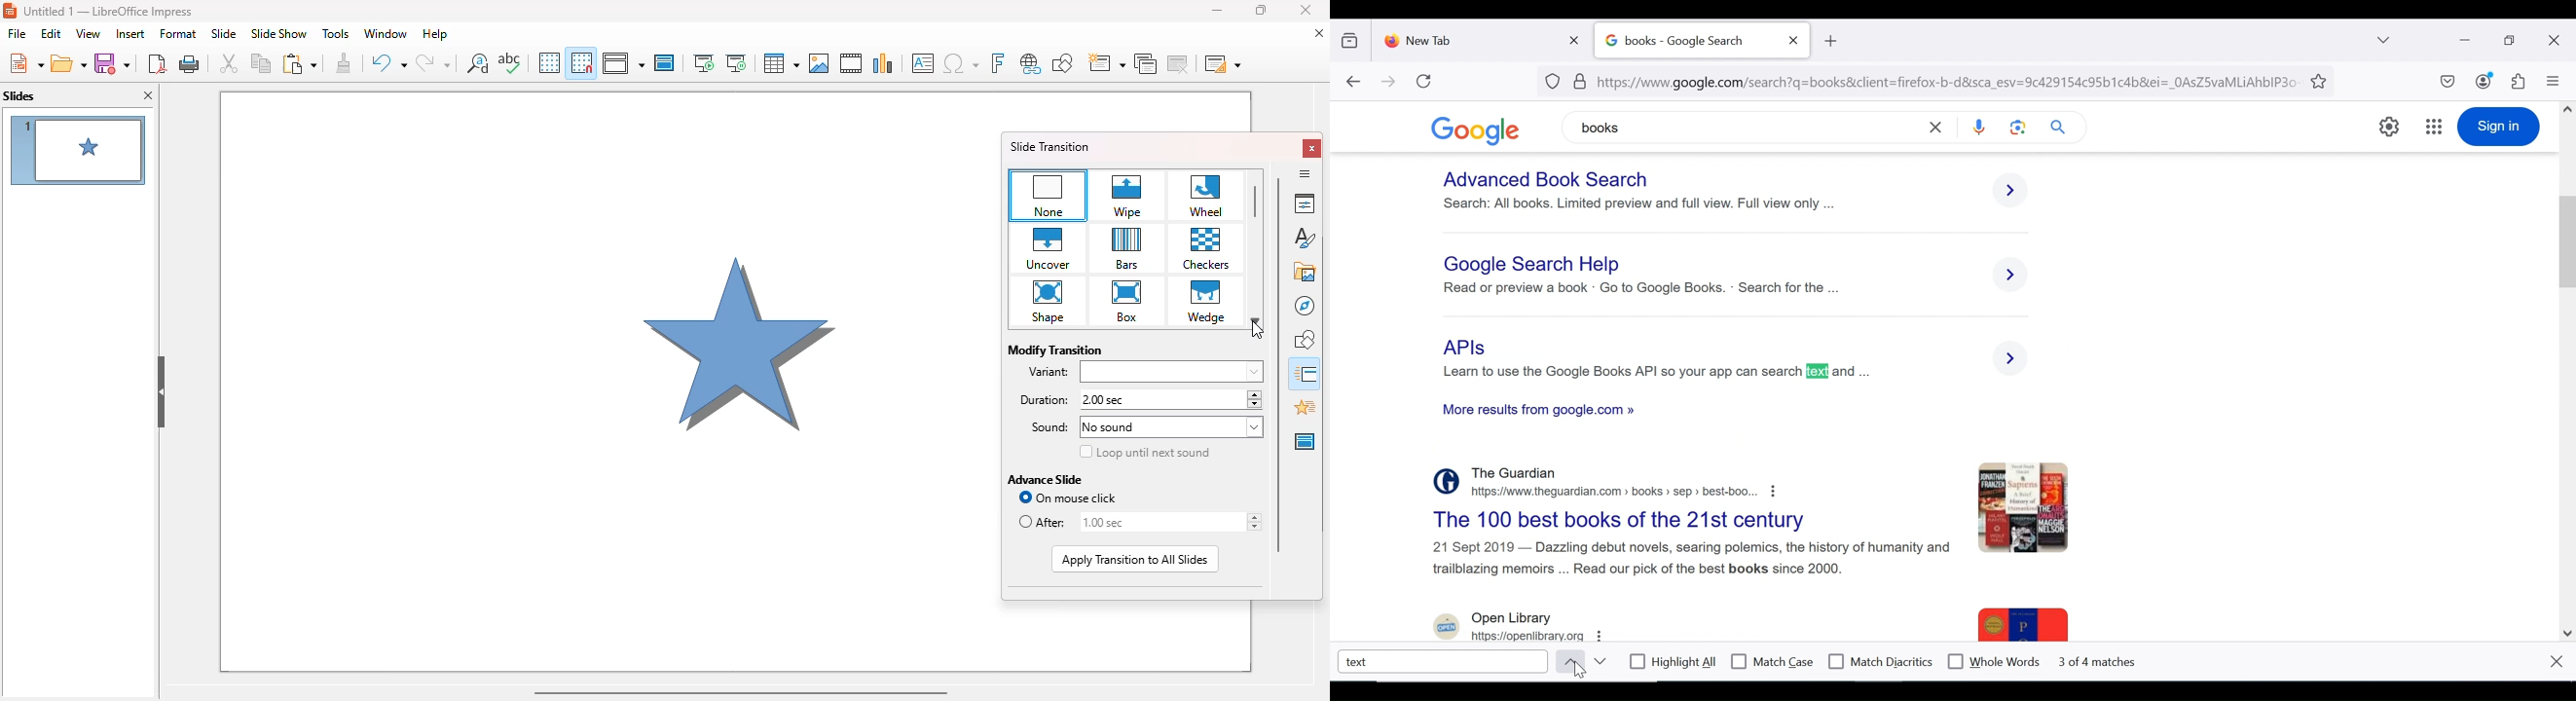  I want to click on wheel, so click(1206, 196).